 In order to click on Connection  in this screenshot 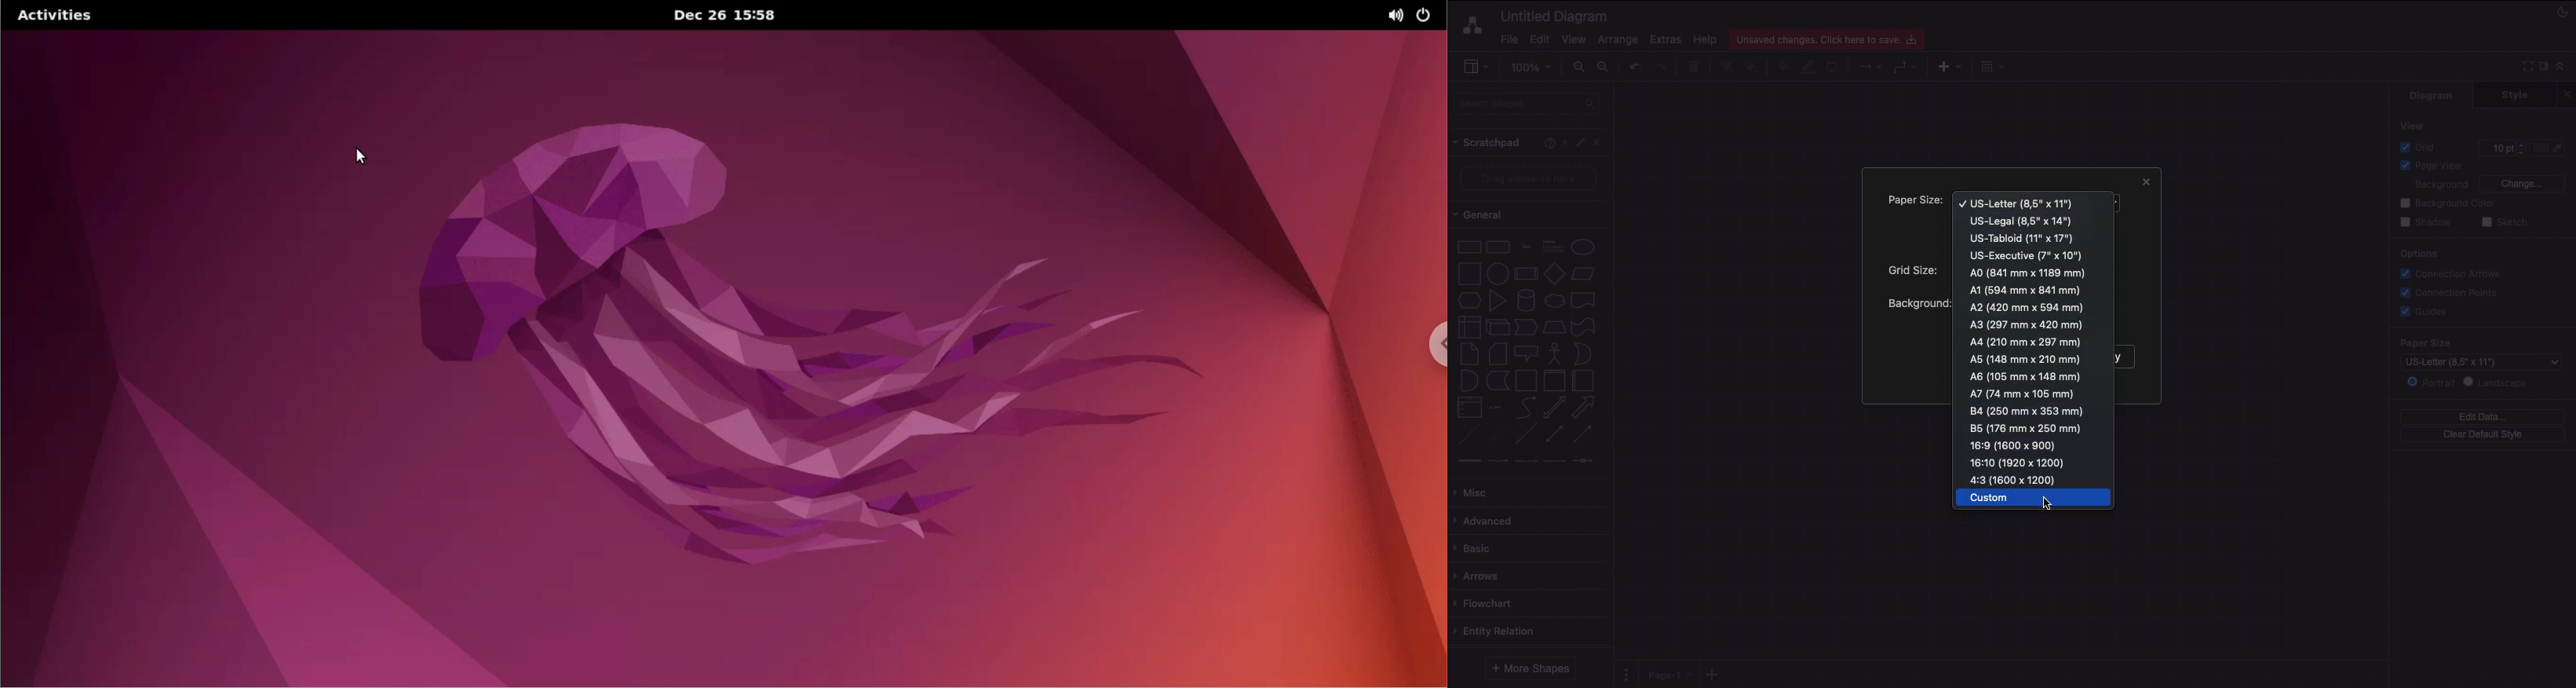, I will do `click(1870, 67)`.